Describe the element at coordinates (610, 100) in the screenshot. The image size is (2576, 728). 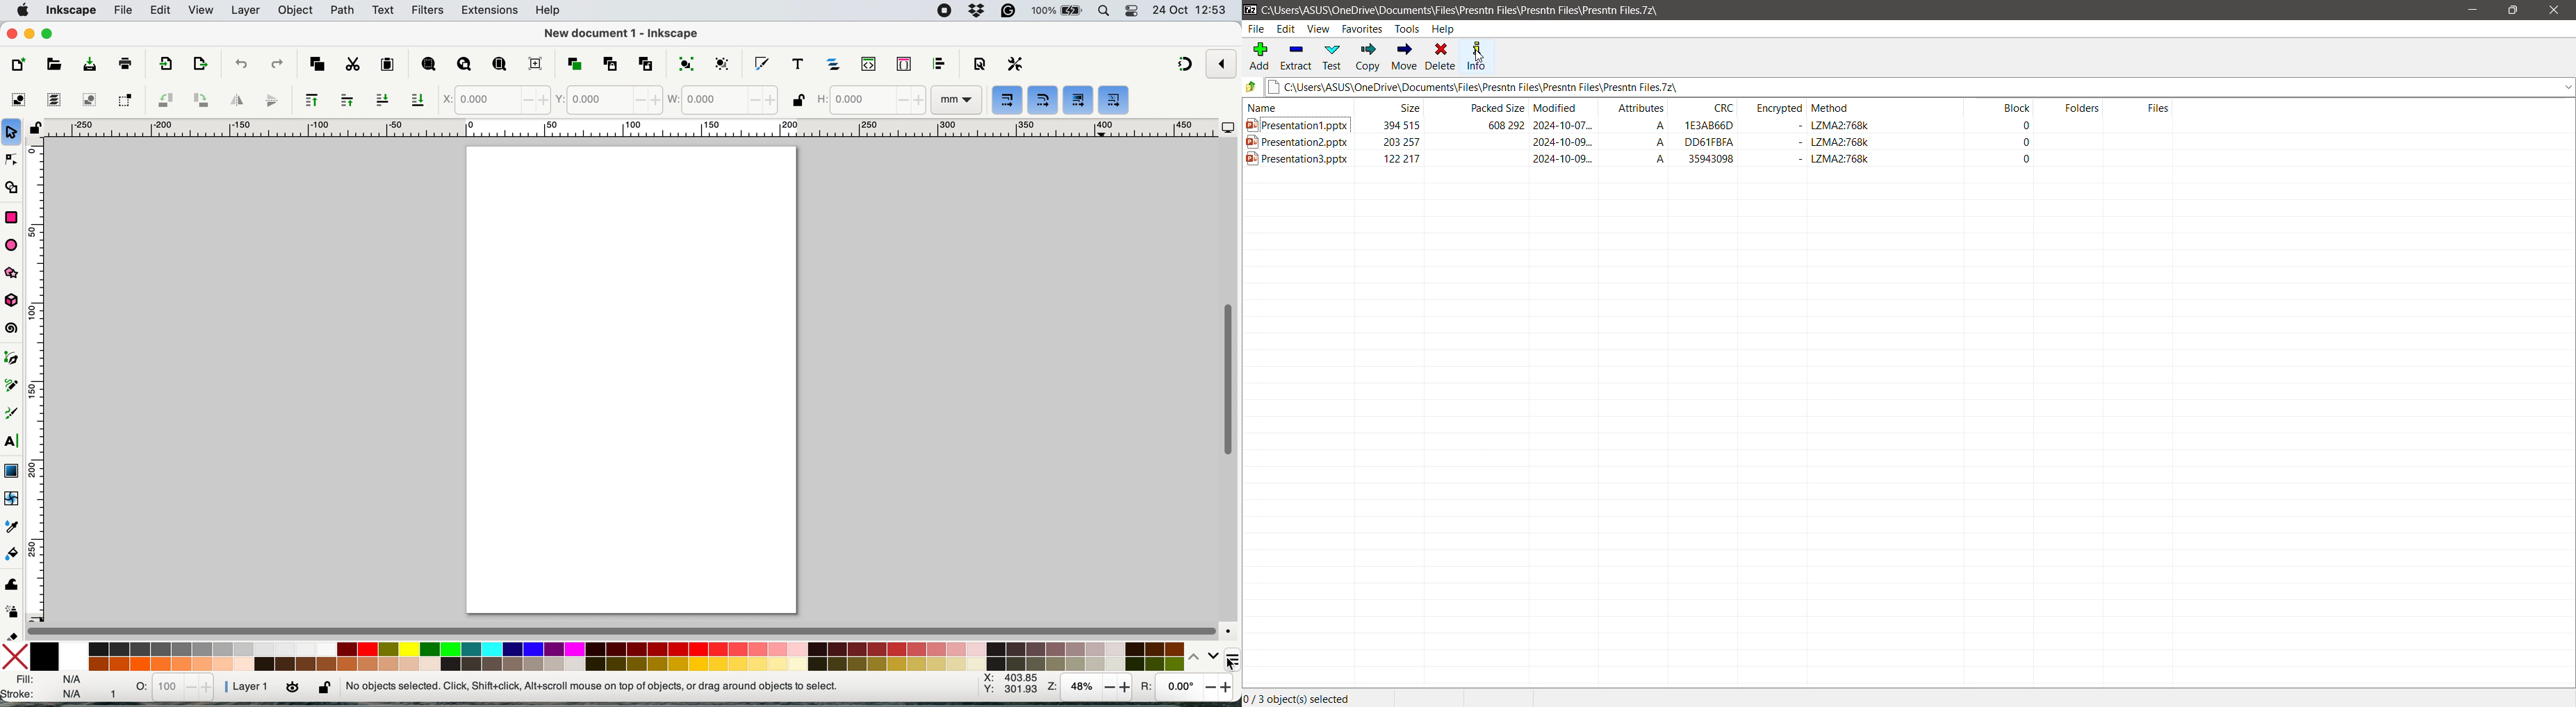
I see `y coordinate` at that location.